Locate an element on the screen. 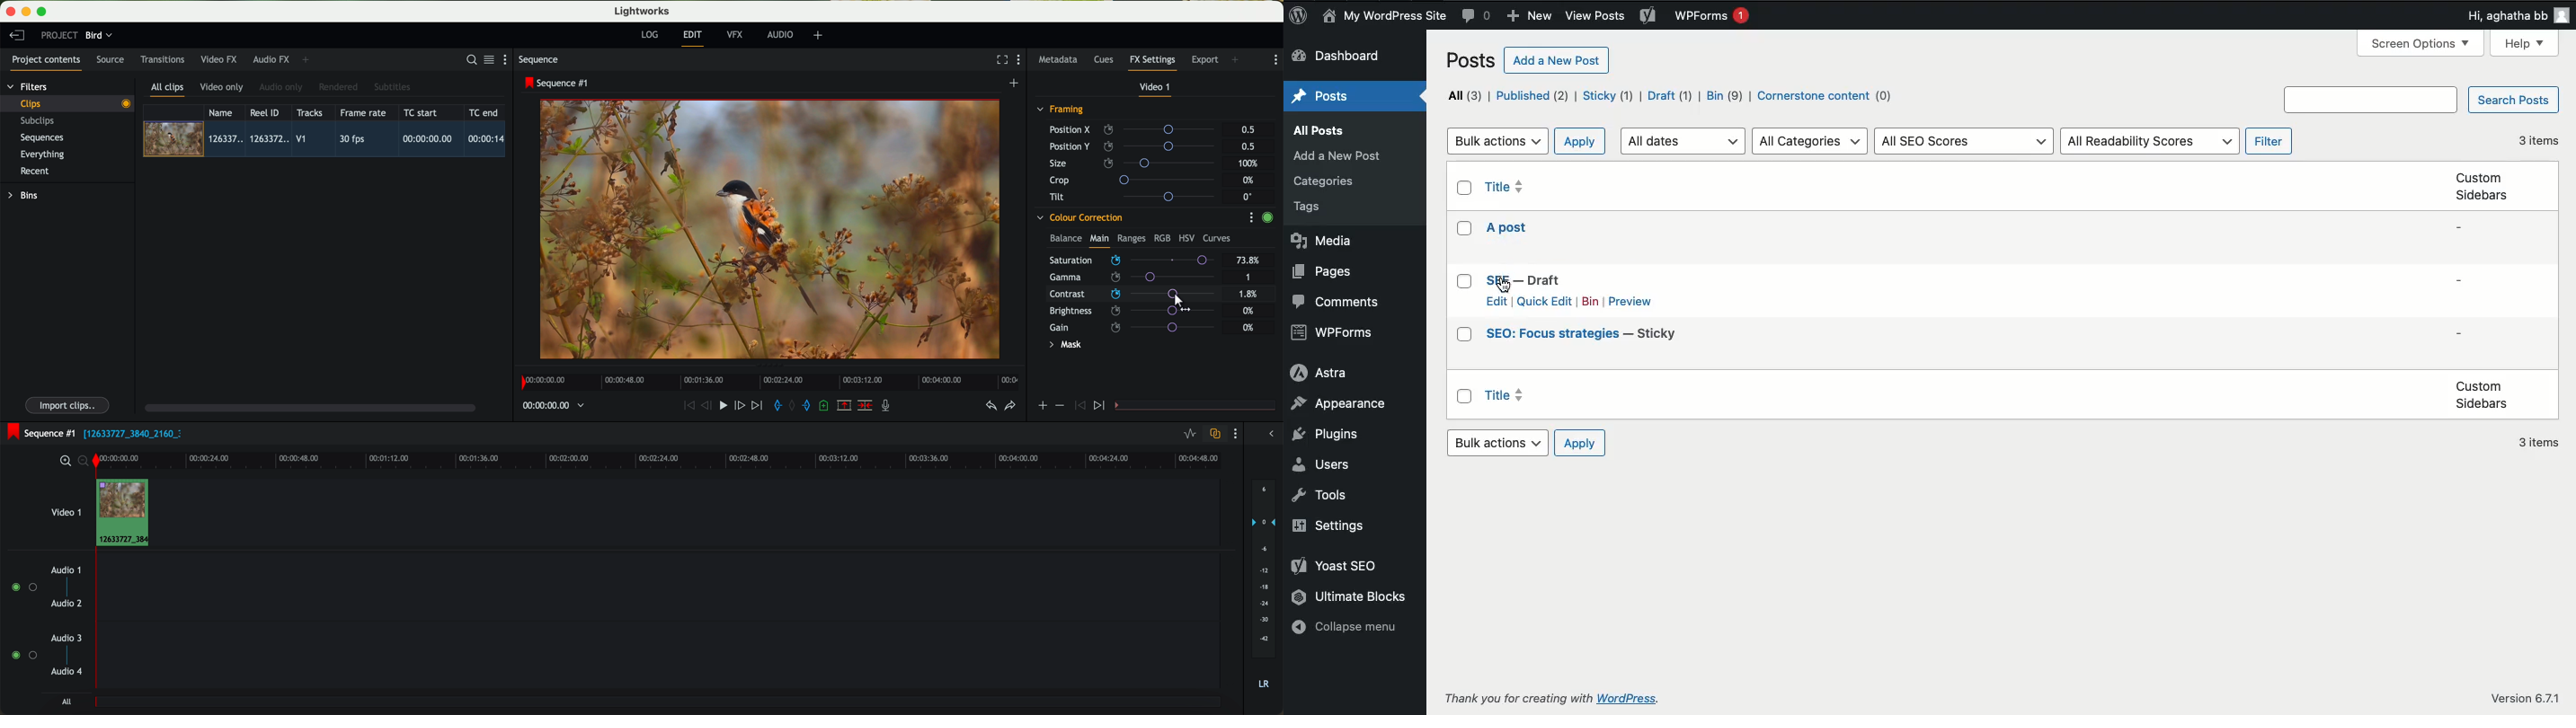  All dates is located at coordinates (1684, 140).